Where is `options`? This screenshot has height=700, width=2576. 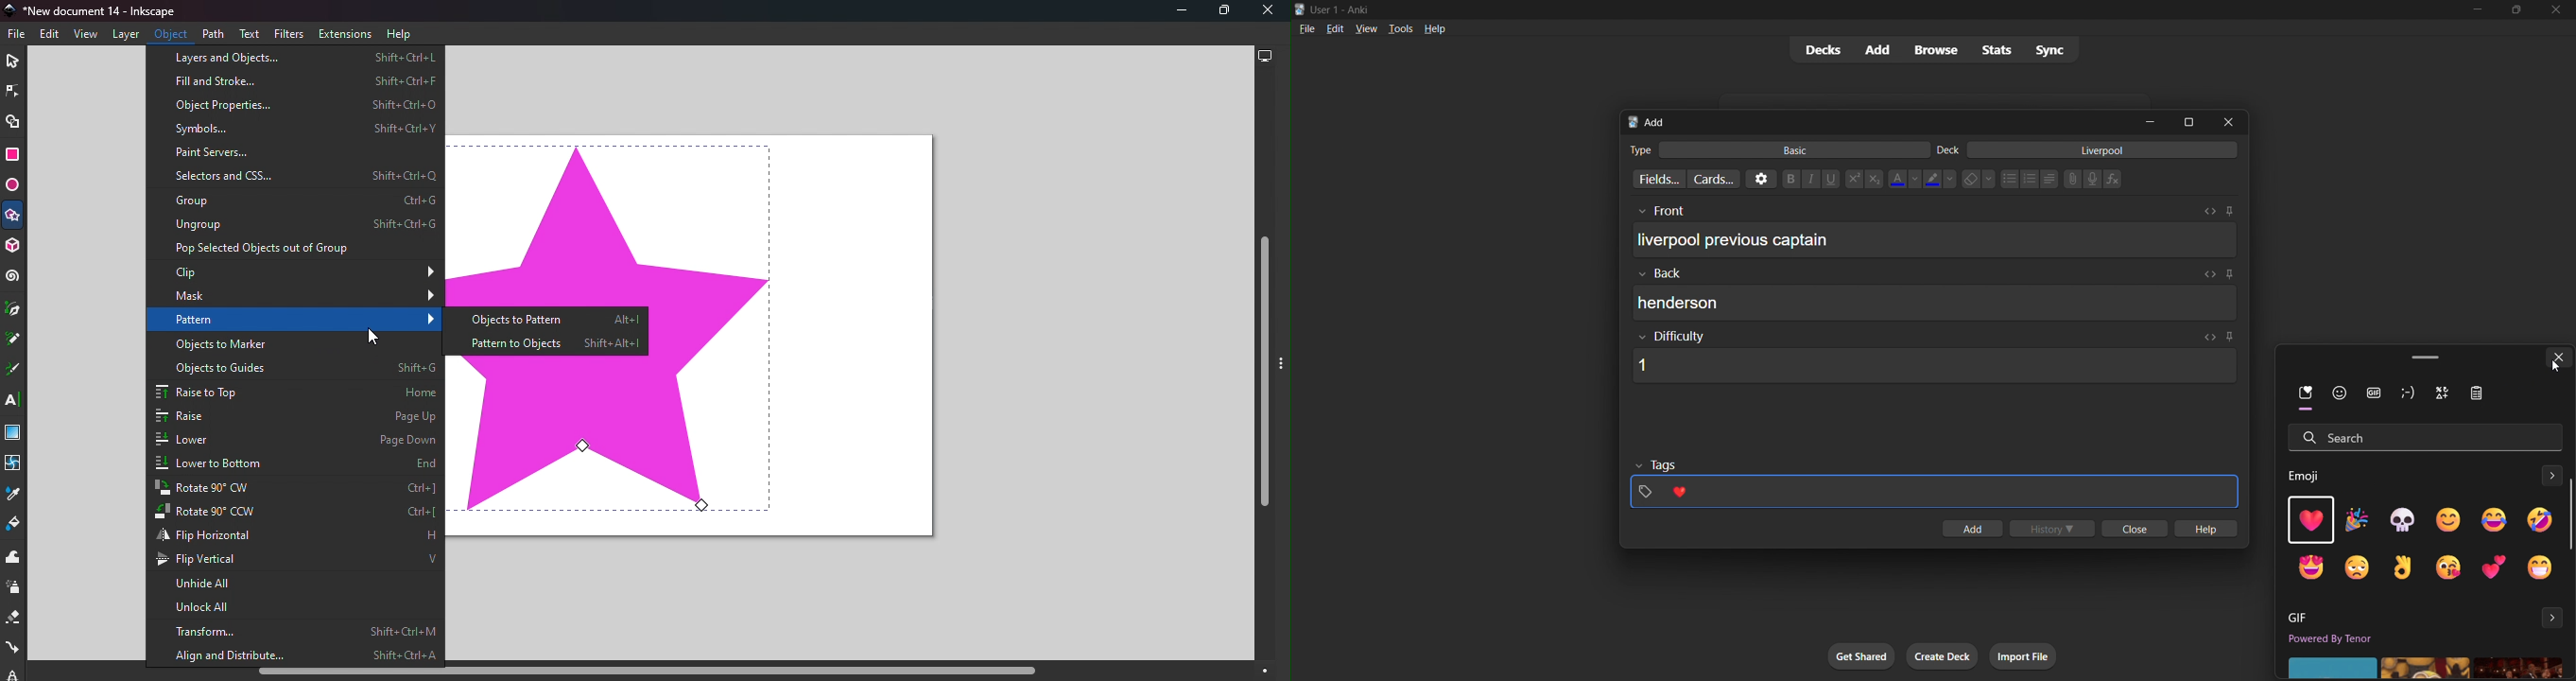 options is located at coordinates (1759, 178).